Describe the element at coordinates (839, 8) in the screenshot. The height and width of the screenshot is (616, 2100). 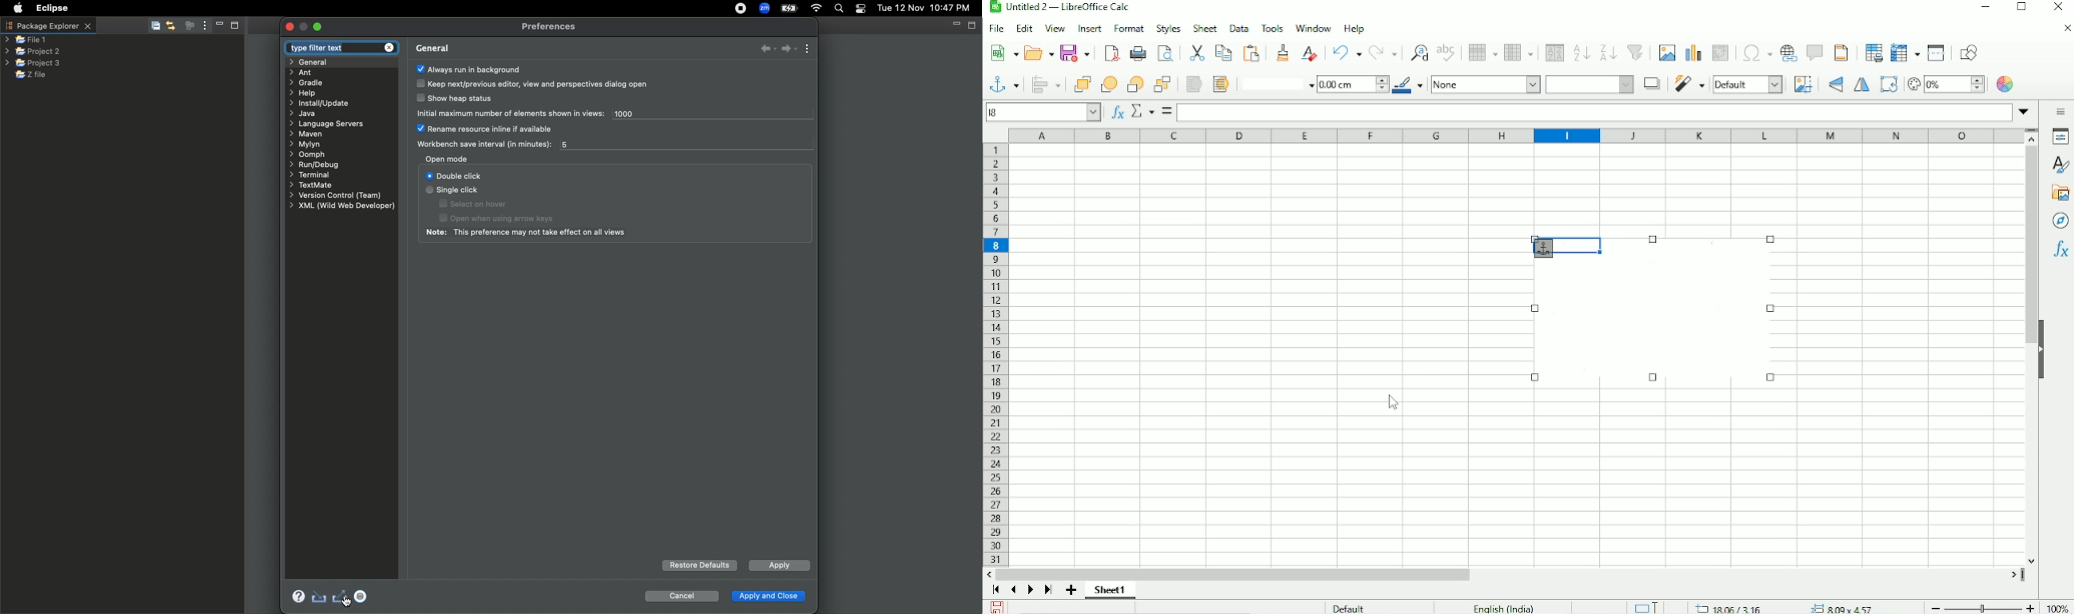
I see `Search` at that location.